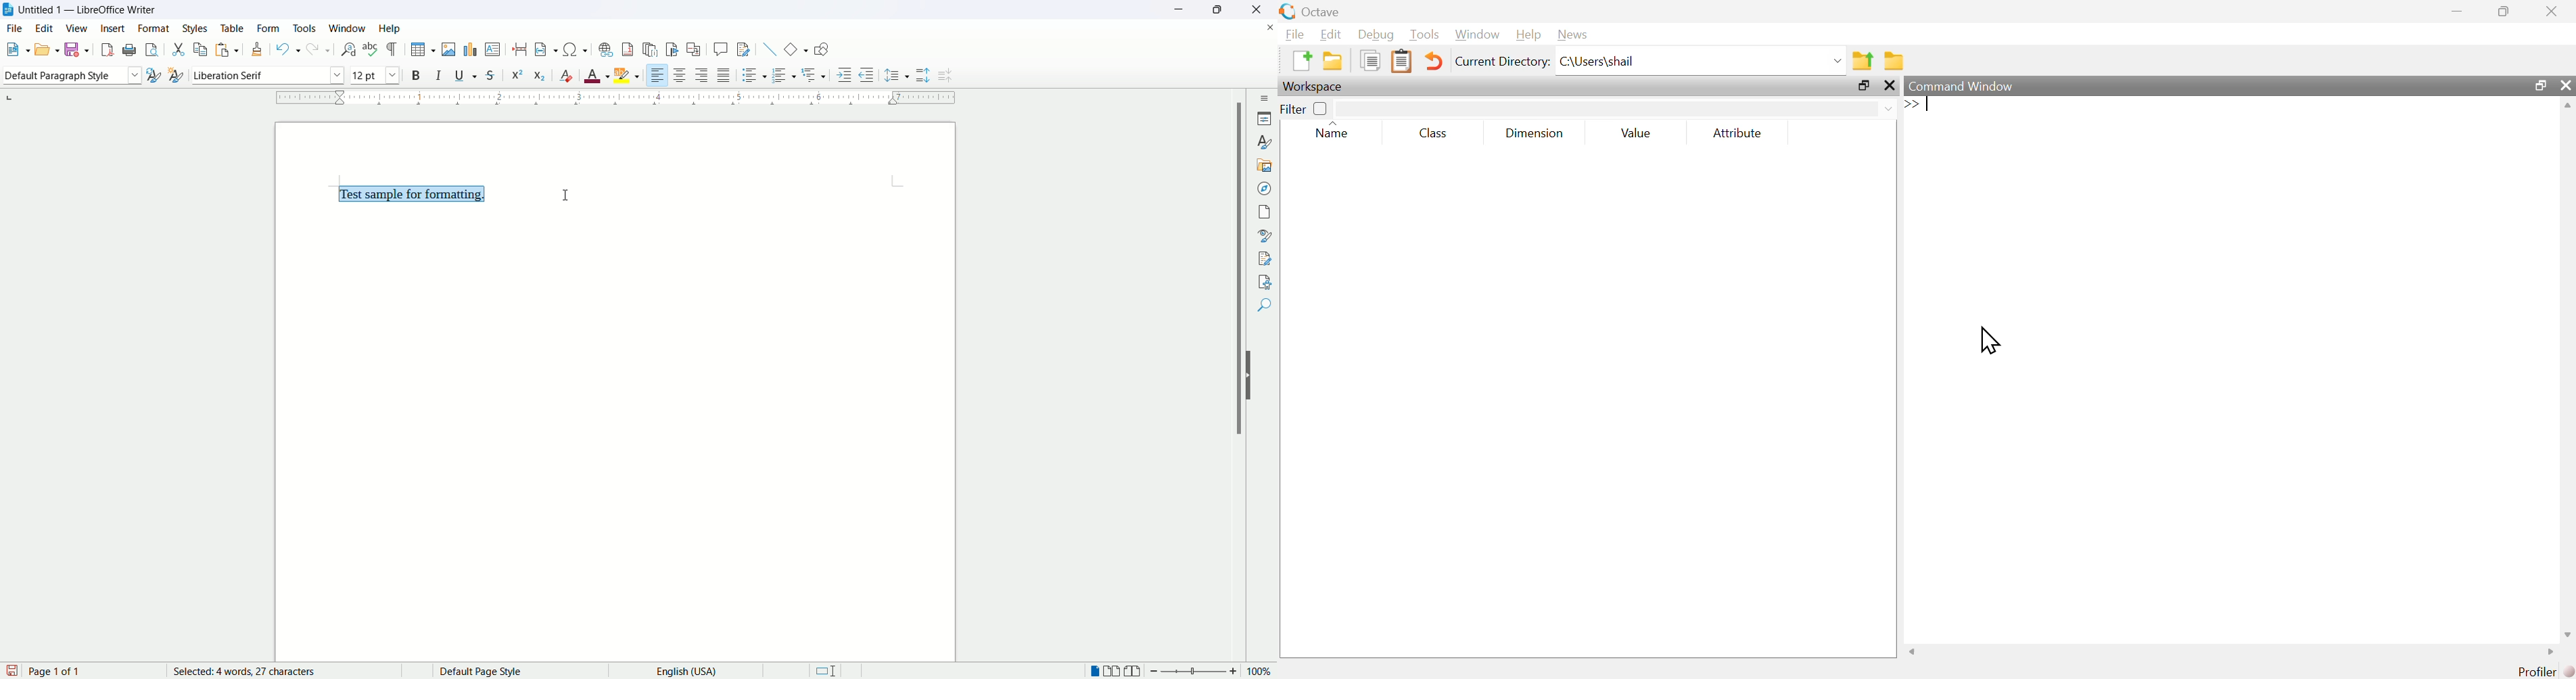 This screenshot has width=2576, height=700. Describe the element at coordinates (598, 77) in the screenshot. I see `font color` at that location.